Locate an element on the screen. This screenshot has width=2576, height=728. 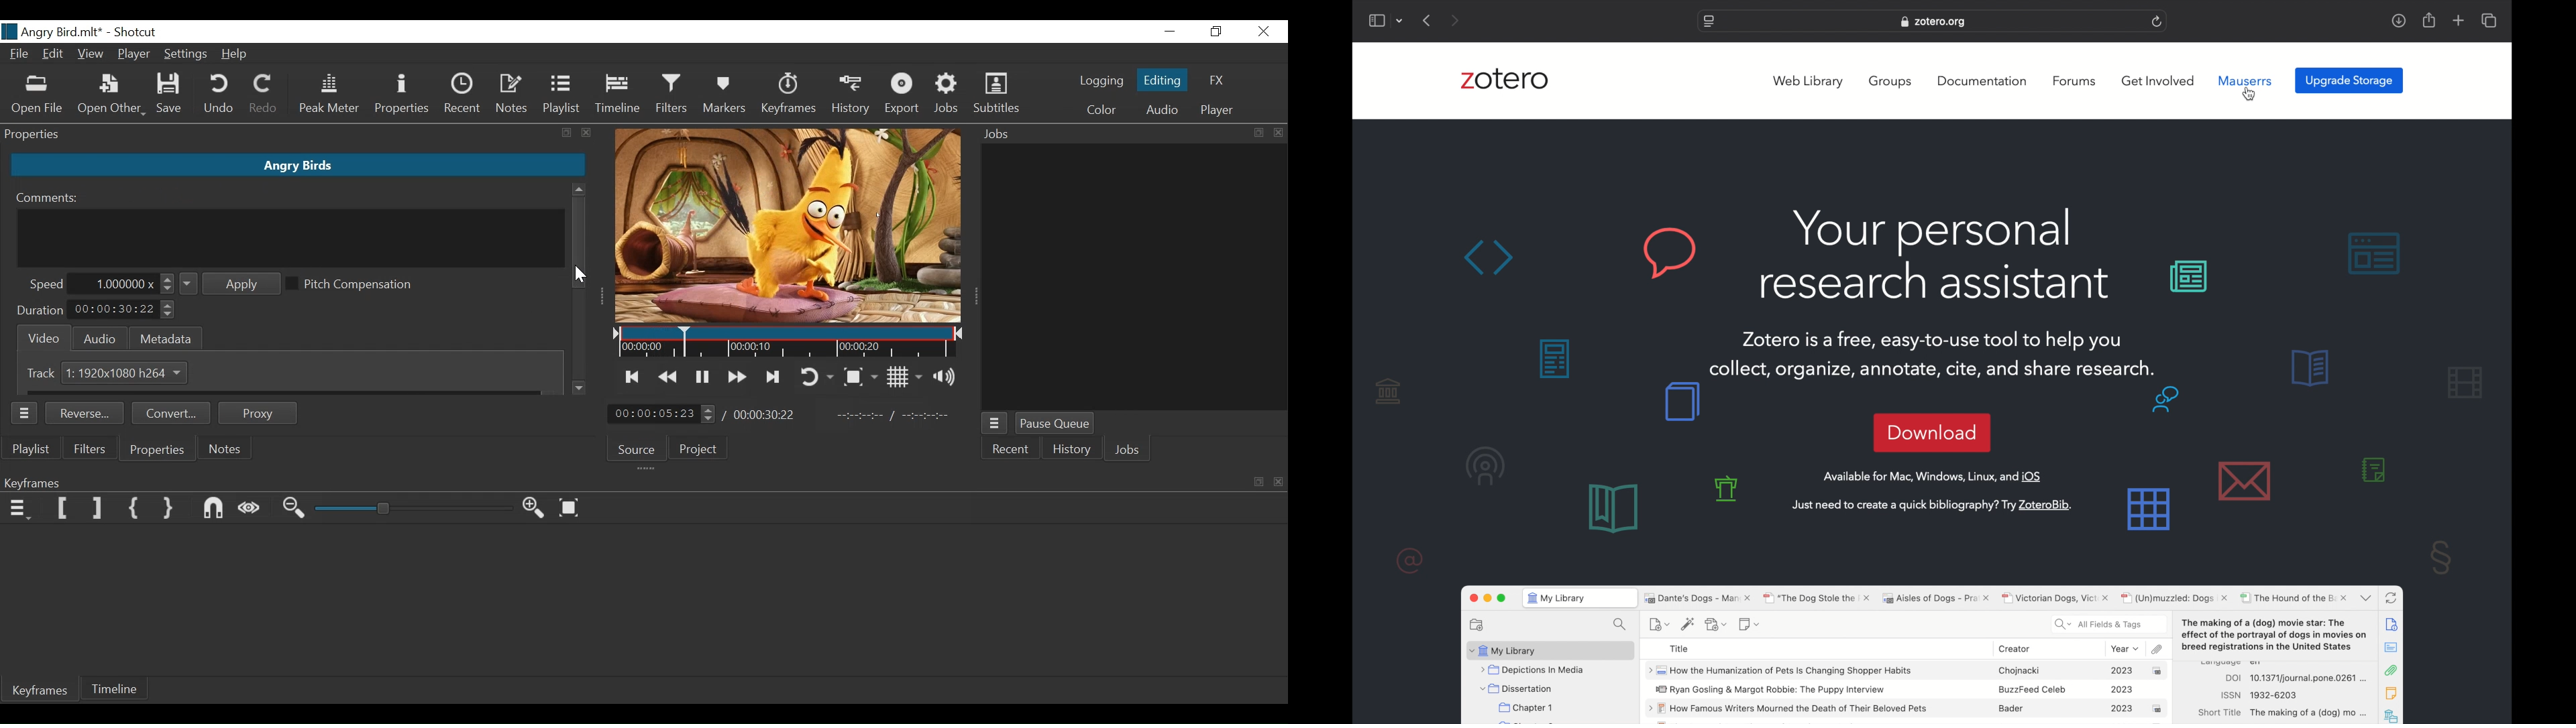
Snap is located at coordinates (214, 509).